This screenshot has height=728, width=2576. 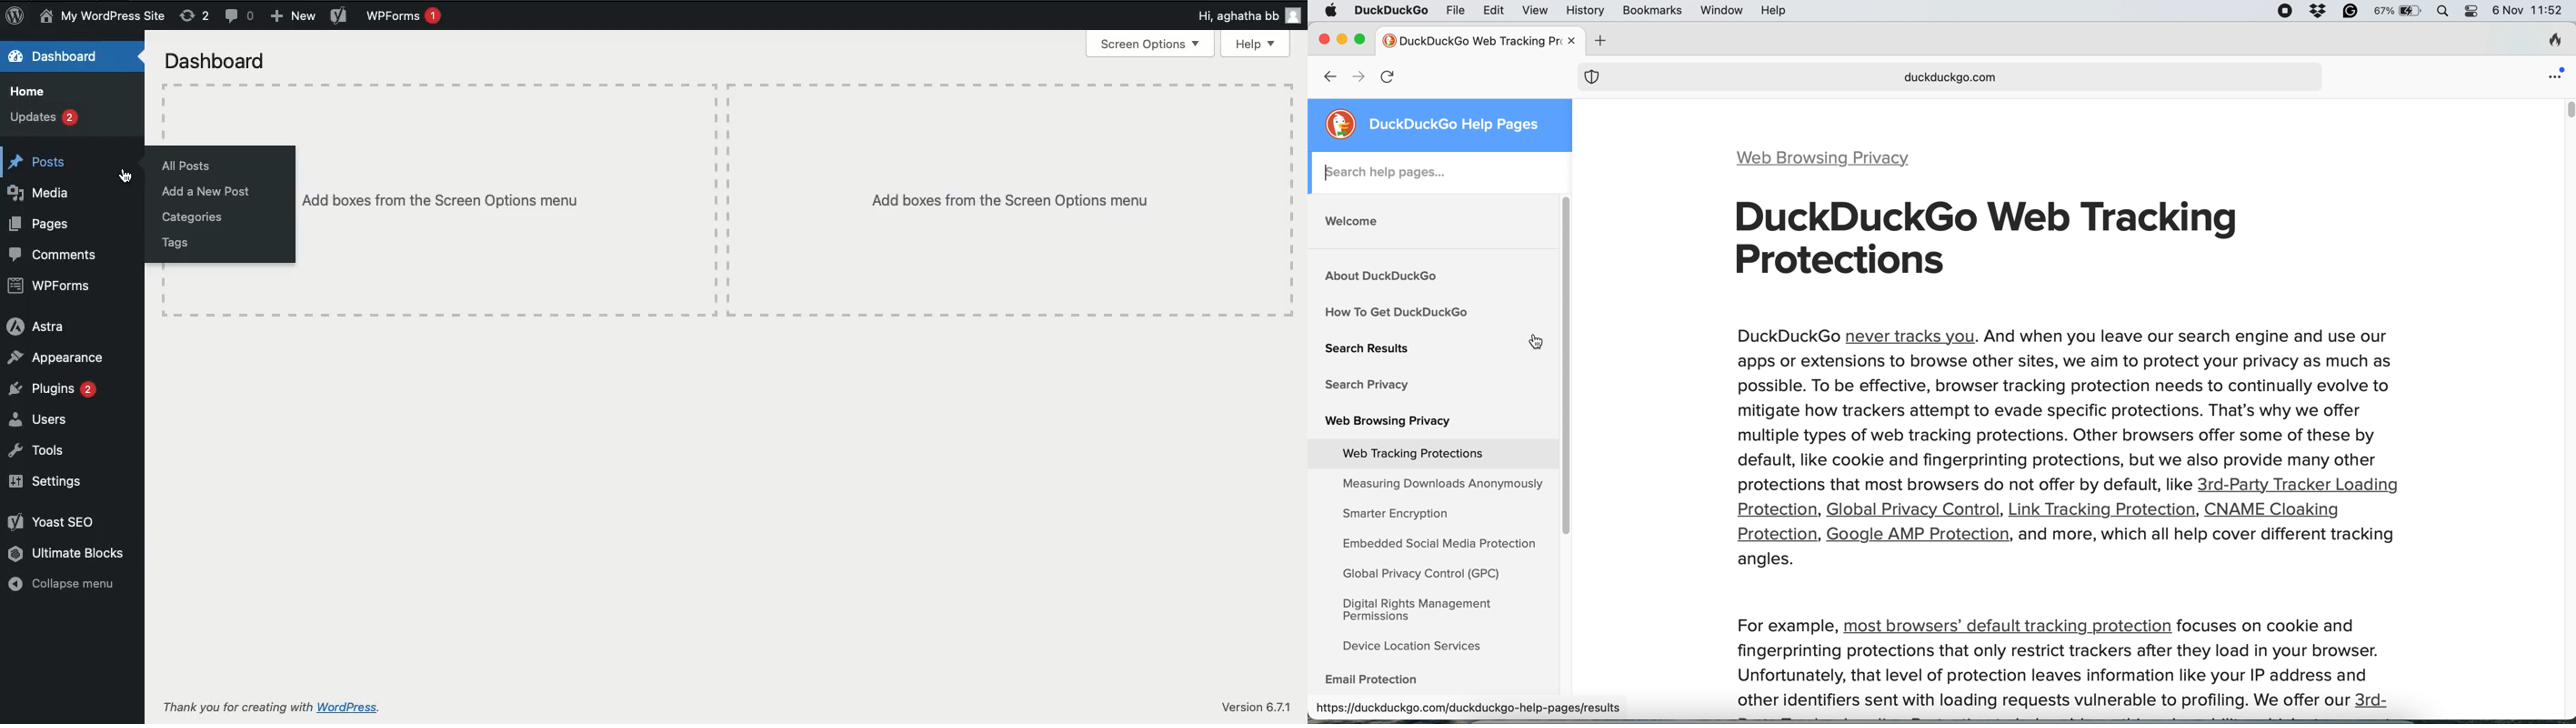 What do you see at coordinates (1320, 75) in the screenshot?
I see `go back` at bounding box center [1320, 75].